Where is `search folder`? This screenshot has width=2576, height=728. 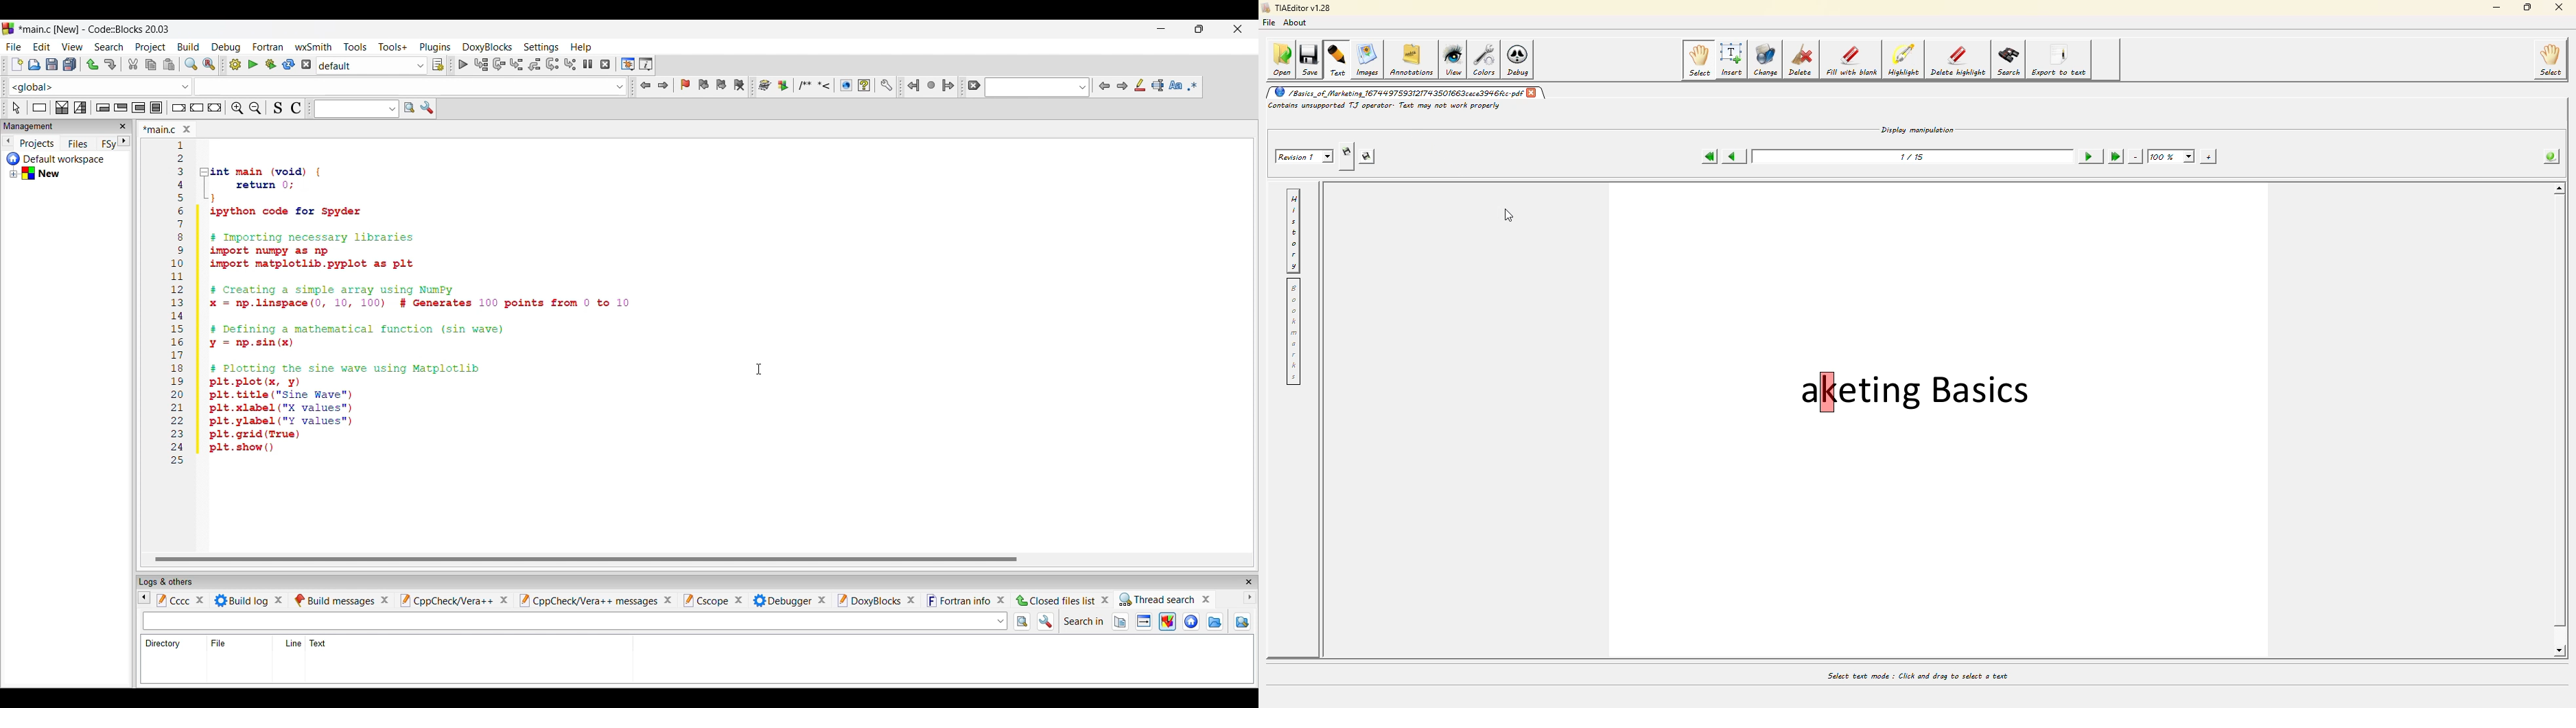 search folder is located at coordinates (1245, 625).